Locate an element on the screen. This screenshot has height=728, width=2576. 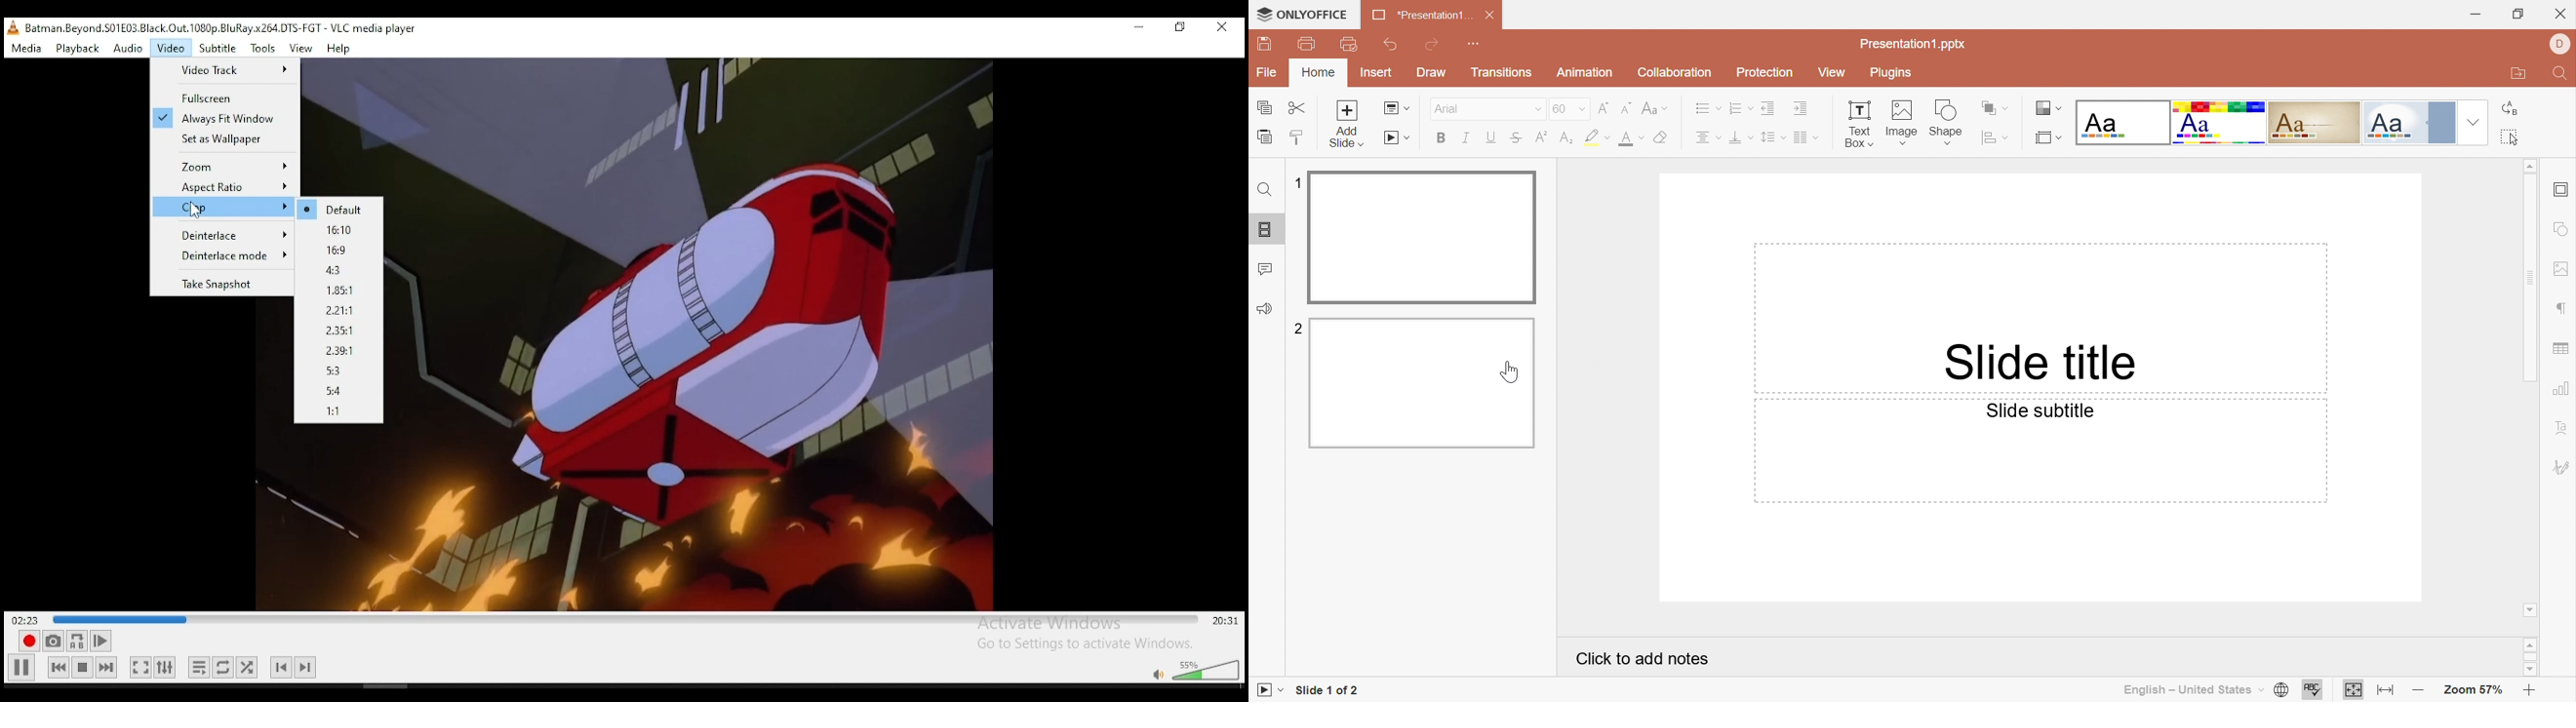
Slide title is located at coordinates (2042, 364).